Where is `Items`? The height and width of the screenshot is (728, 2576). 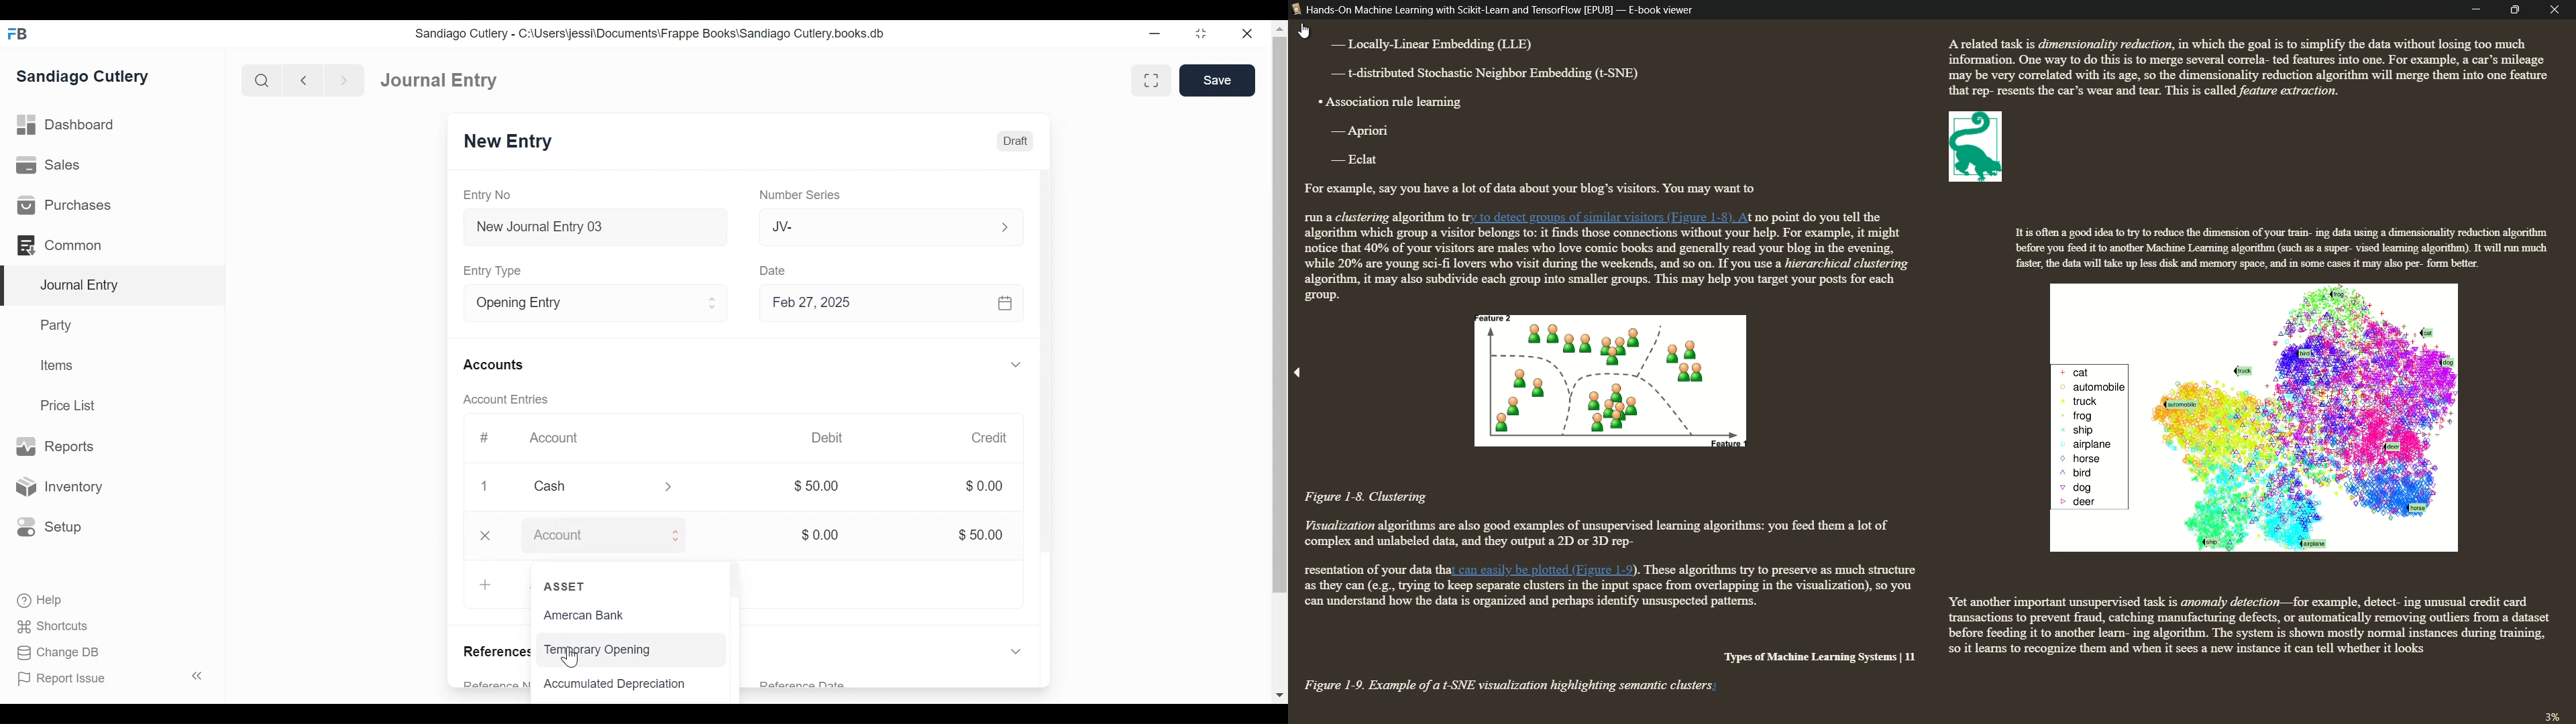 Items is located at coordinates (55, 365).